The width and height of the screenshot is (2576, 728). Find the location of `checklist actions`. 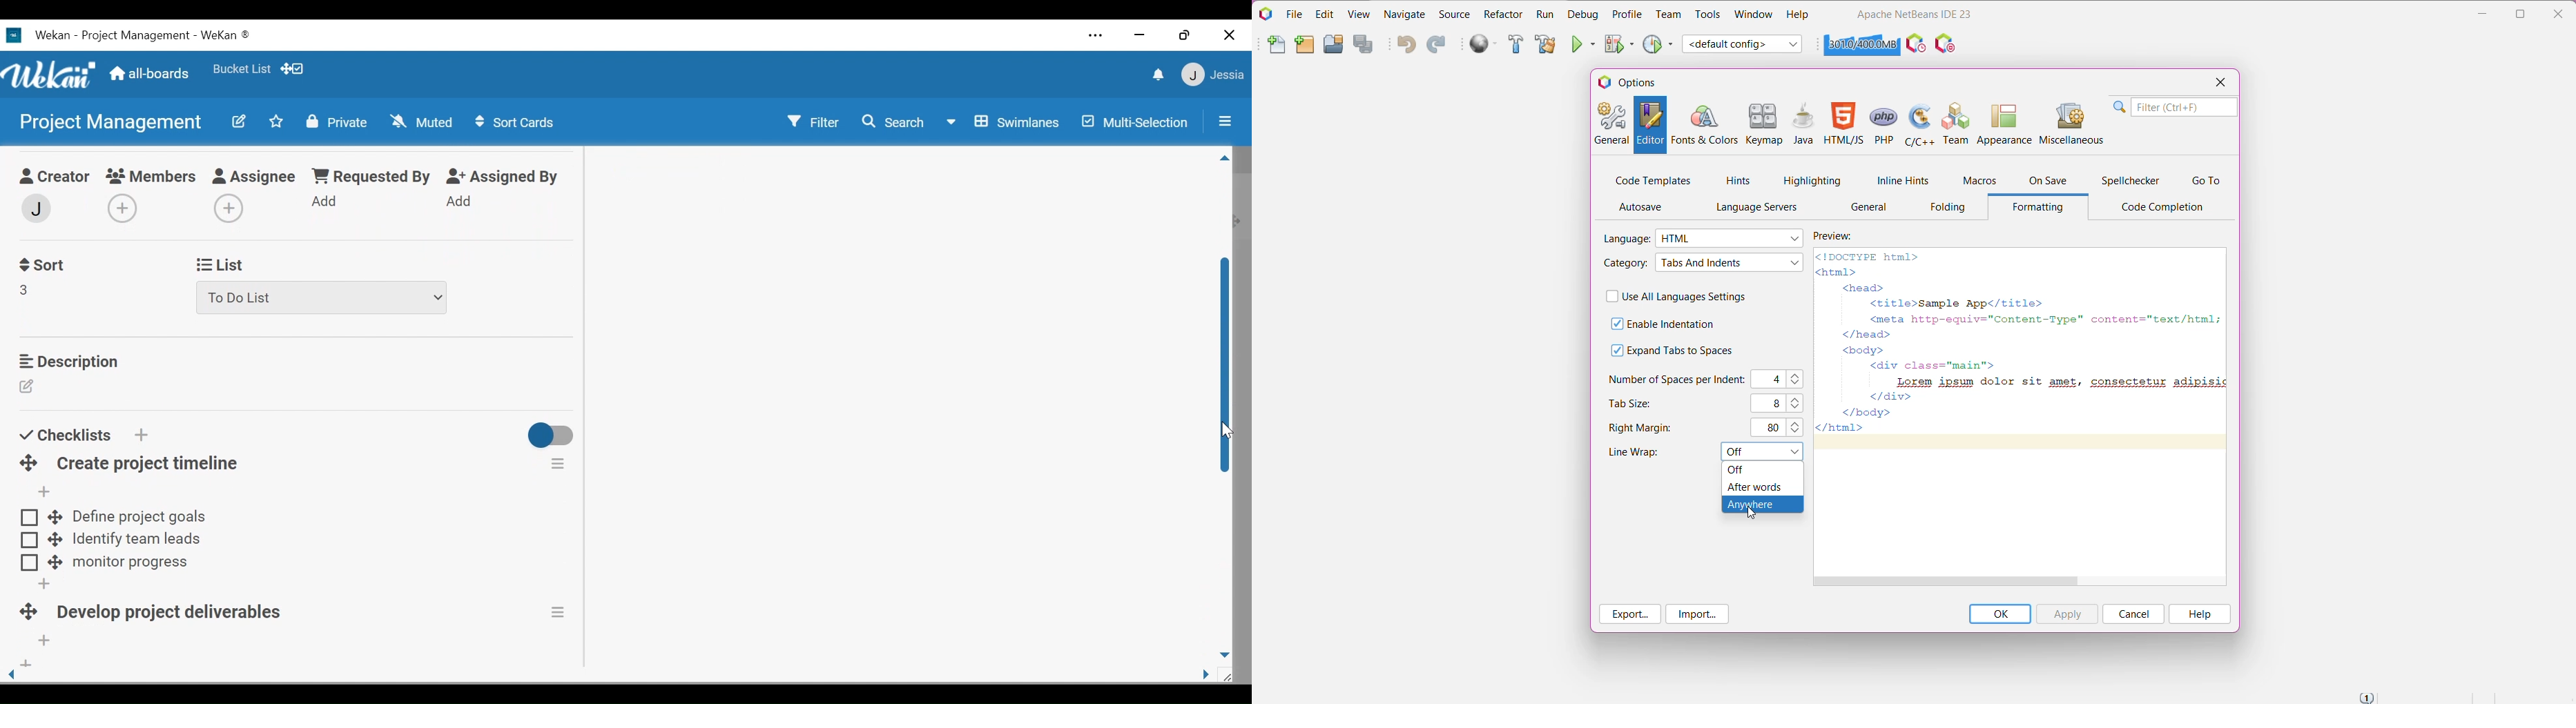

checklist actions is located at coordinates (560, 612).